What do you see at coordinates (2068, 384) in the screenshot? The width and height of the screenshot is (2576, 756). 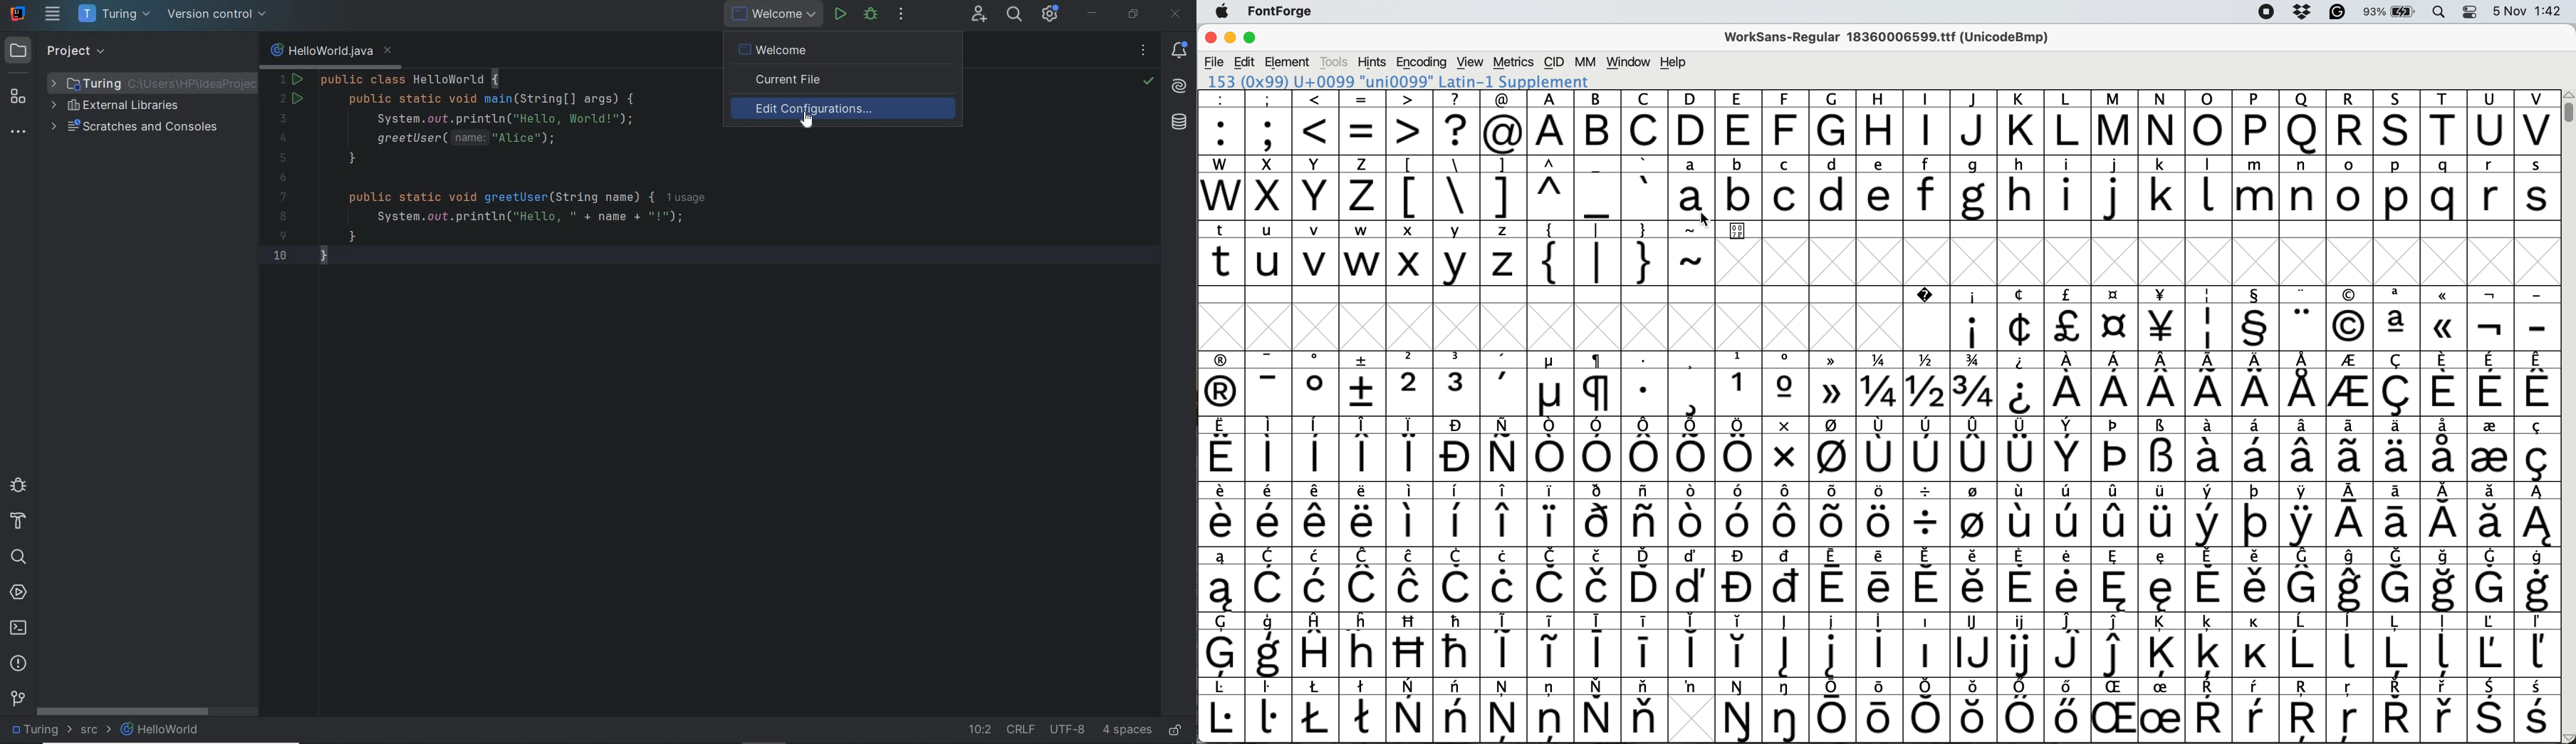 I see `symbol` at bounding box center [2068, 384].